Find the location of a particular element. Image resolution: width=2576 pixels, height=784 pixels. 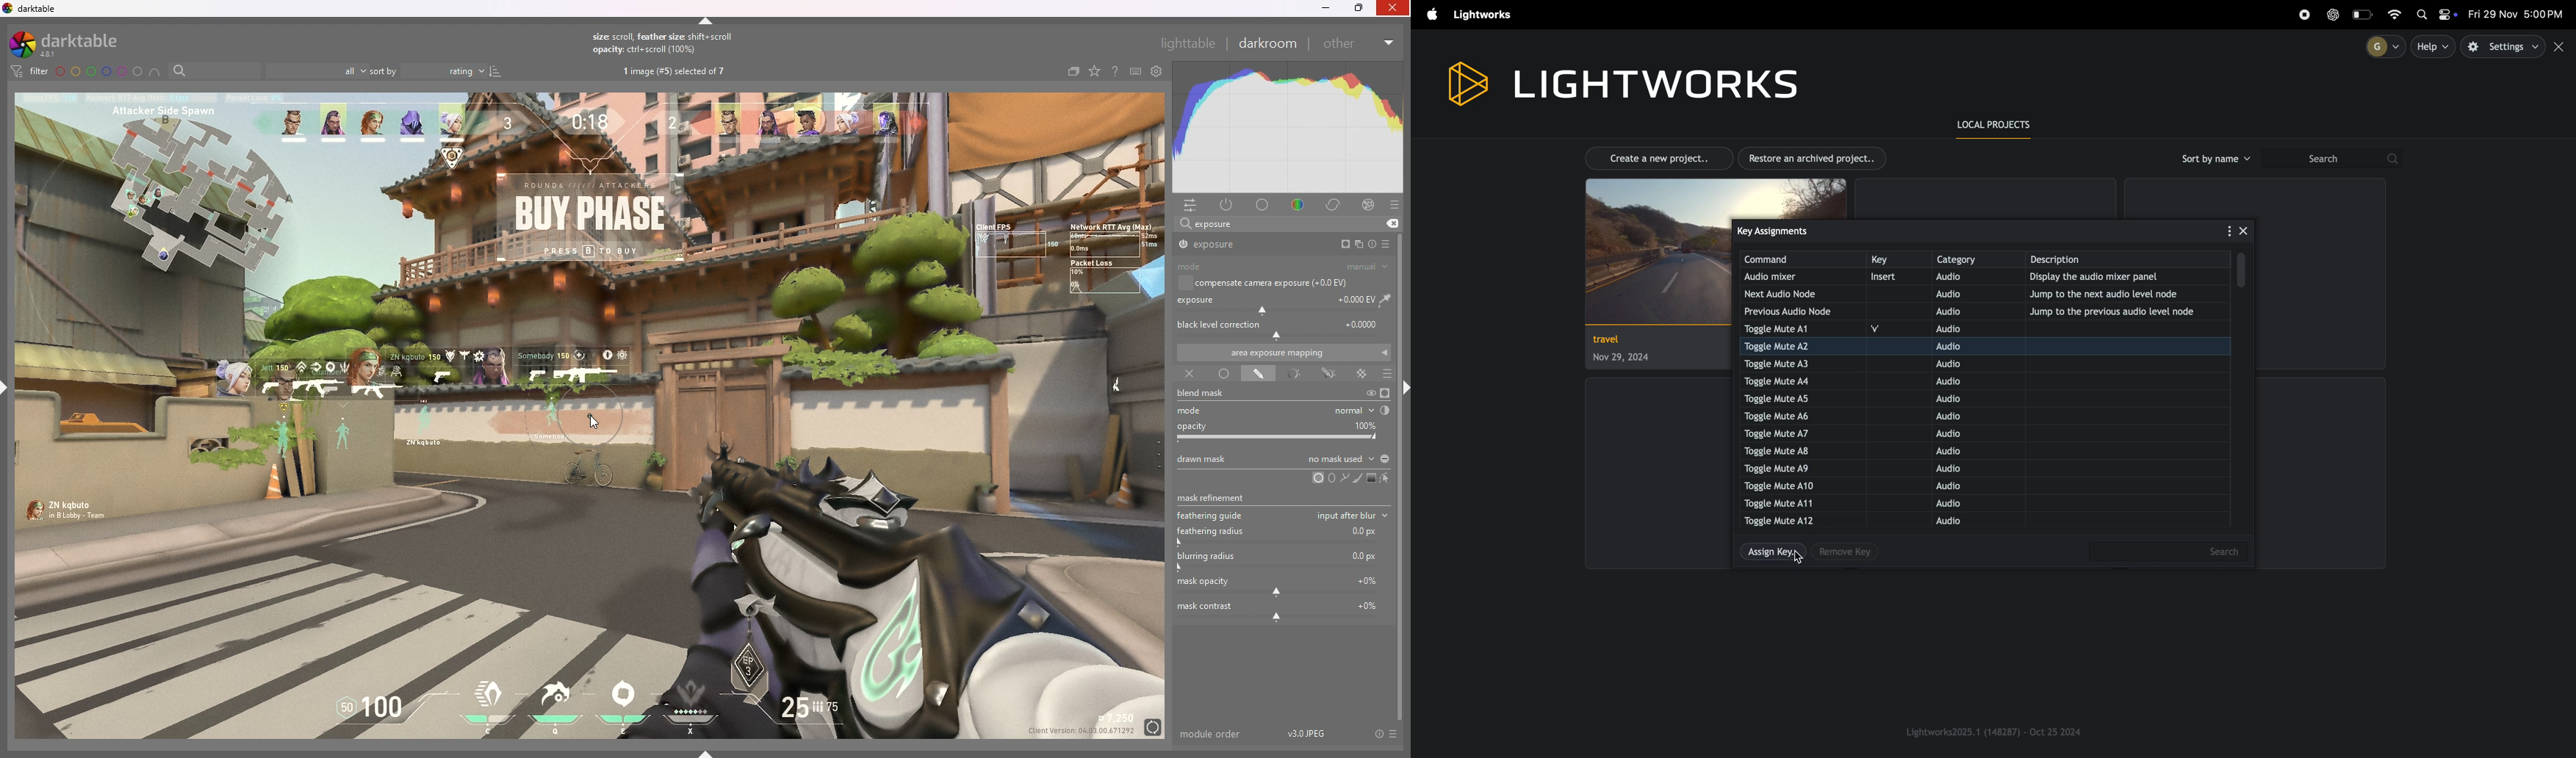

audio is located at coordinates (1970, 469).